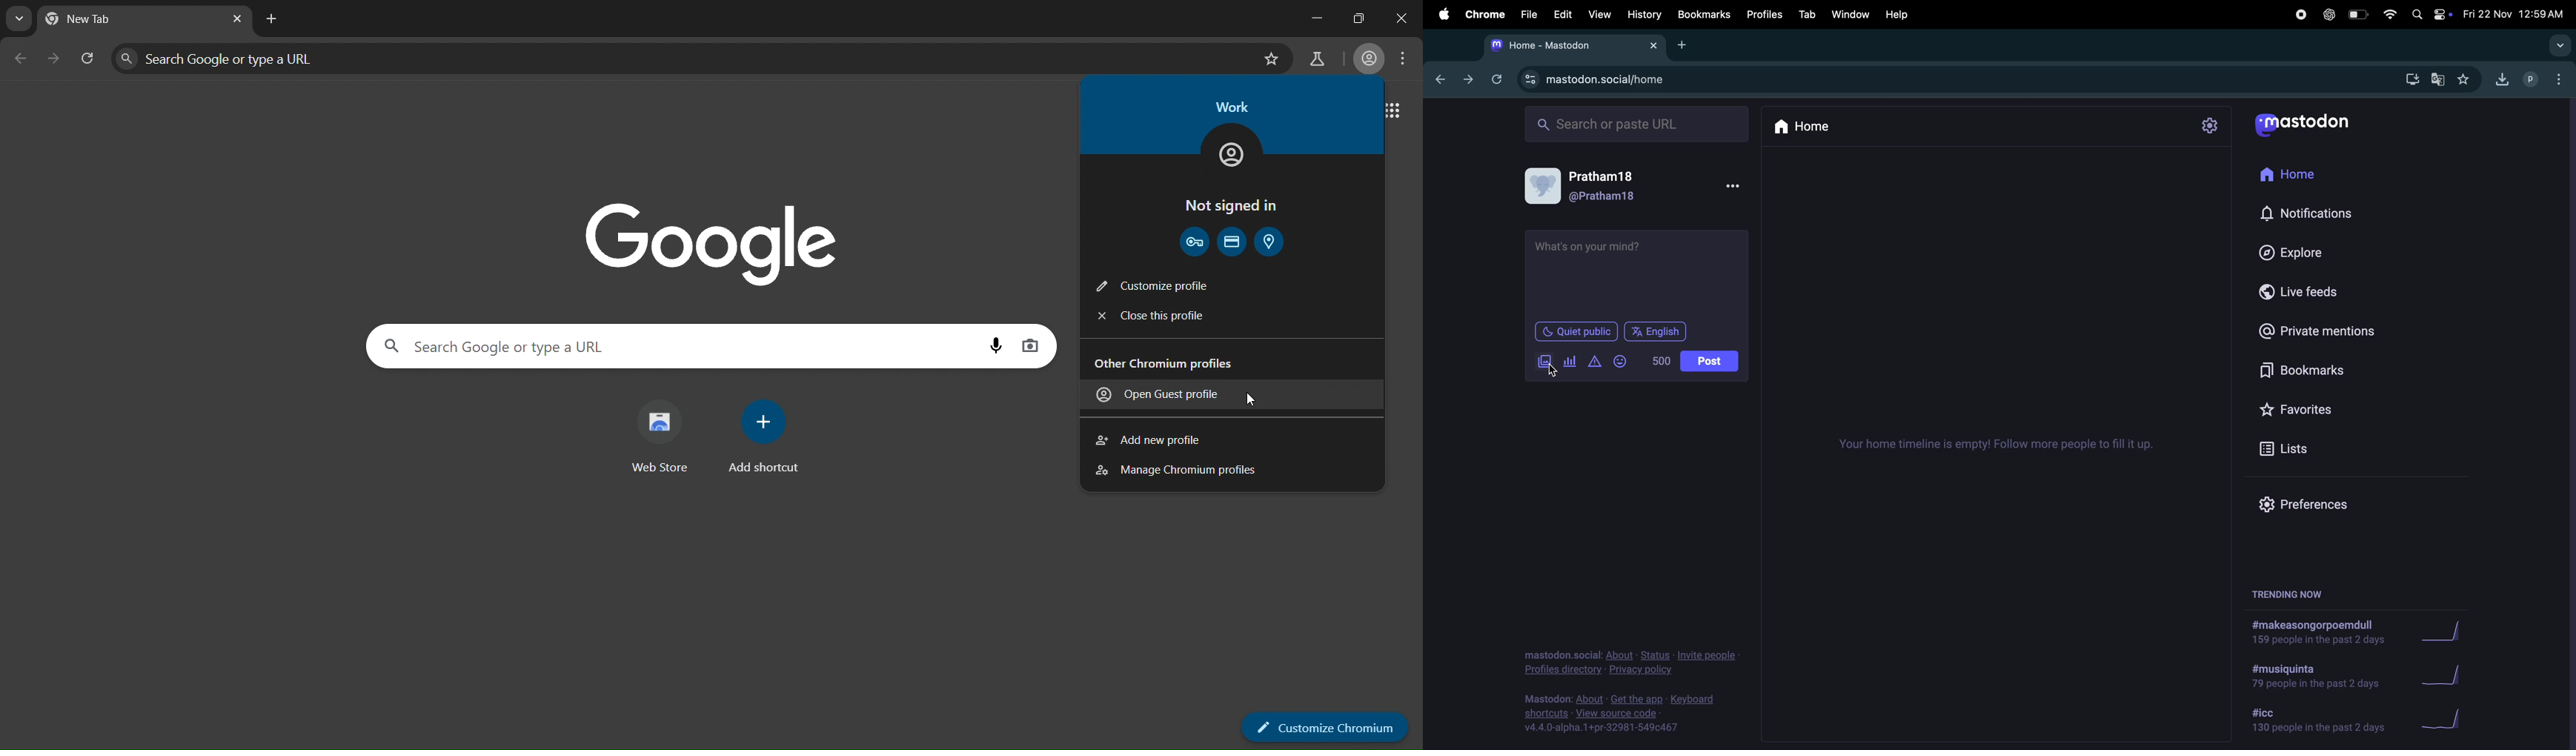  Describe the element at coordinates (2388, 13) in the screenshot. I see `wifi` at that location.